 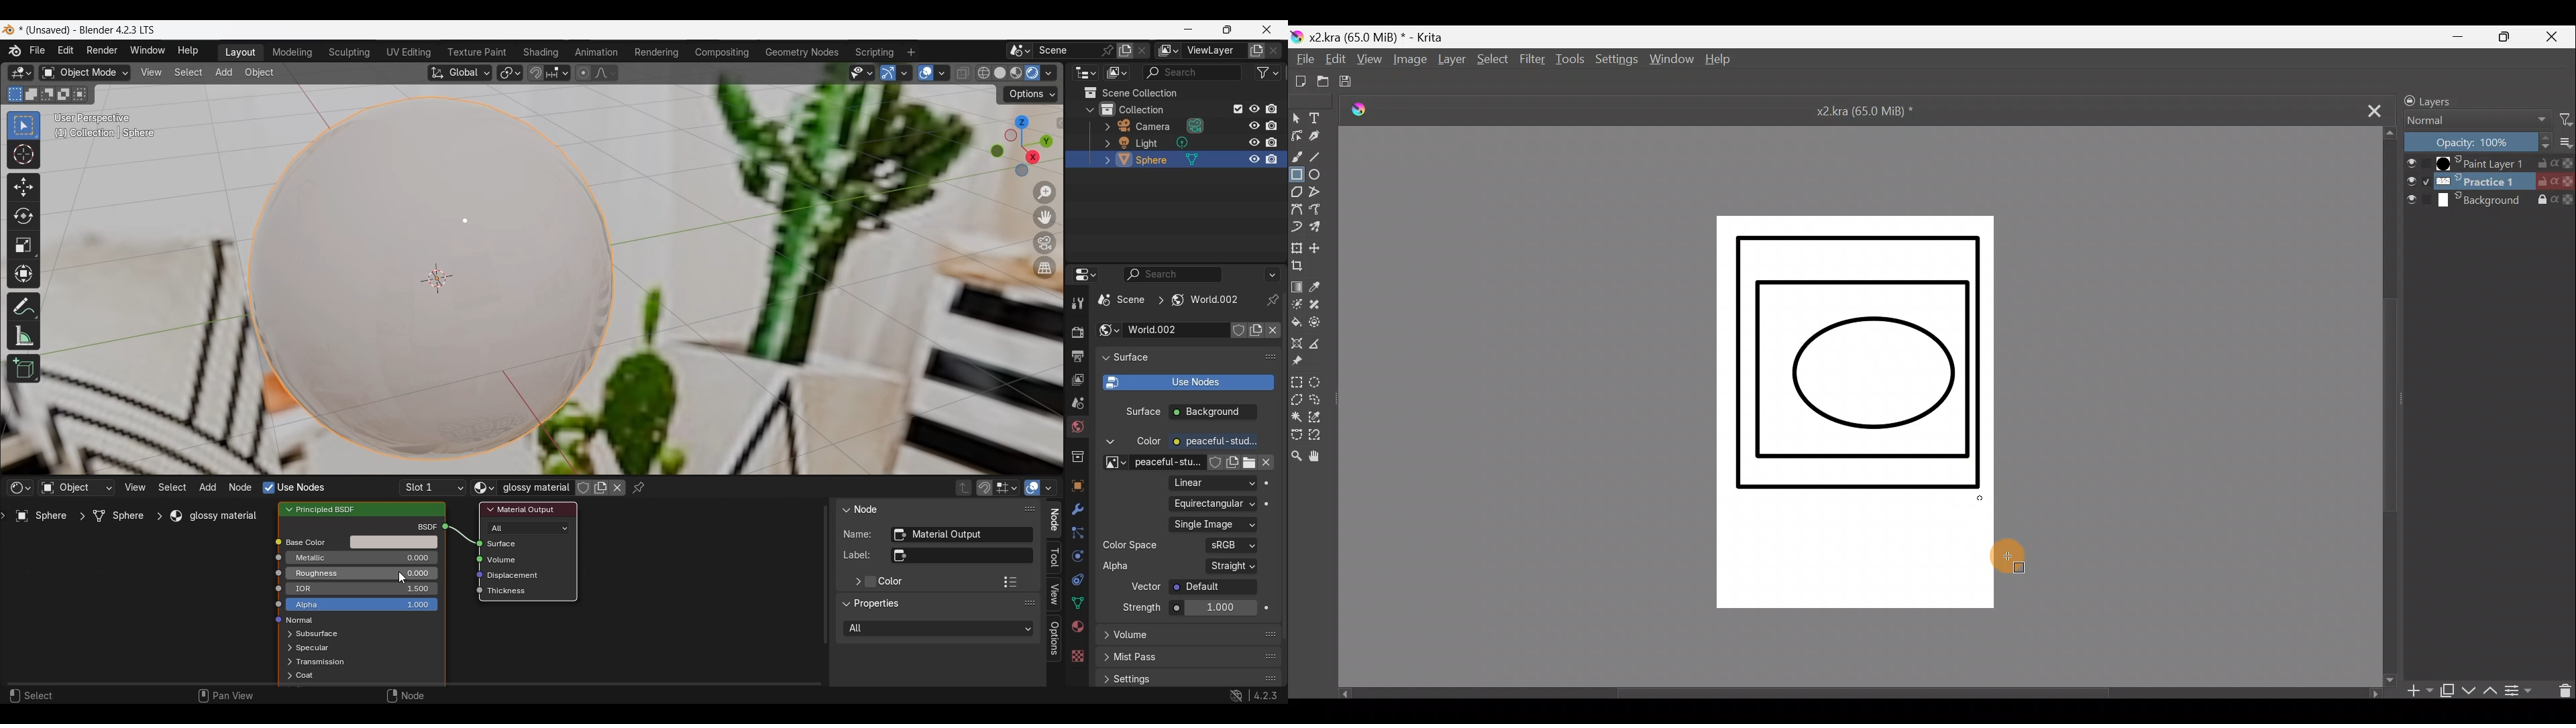 What do you see at coordinates (1322, 82) in the screenshot?
I see `Open an existing document` at bounding box center [1322, 82].